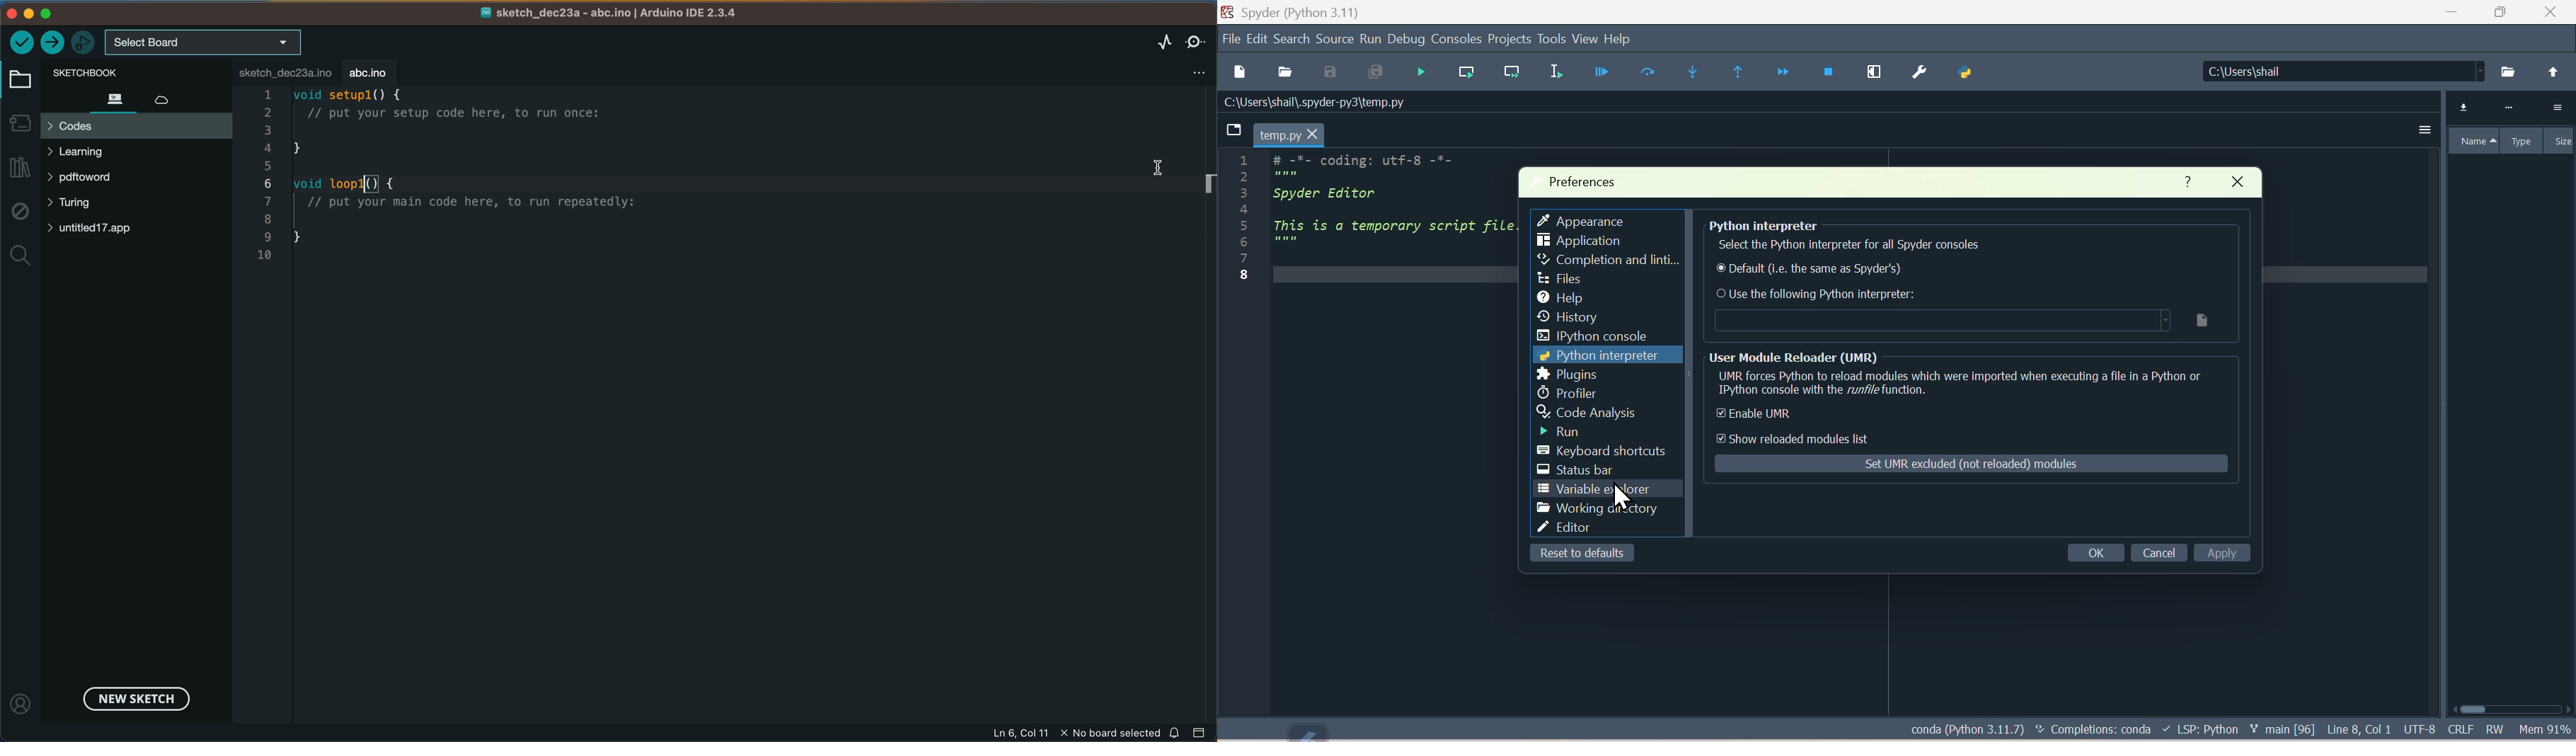 This screenshot has height=756, width=2576. What do you see at coordinates (1564, 527) in the screenshot?
I see `Editor` at bounding box center [1564, 527].